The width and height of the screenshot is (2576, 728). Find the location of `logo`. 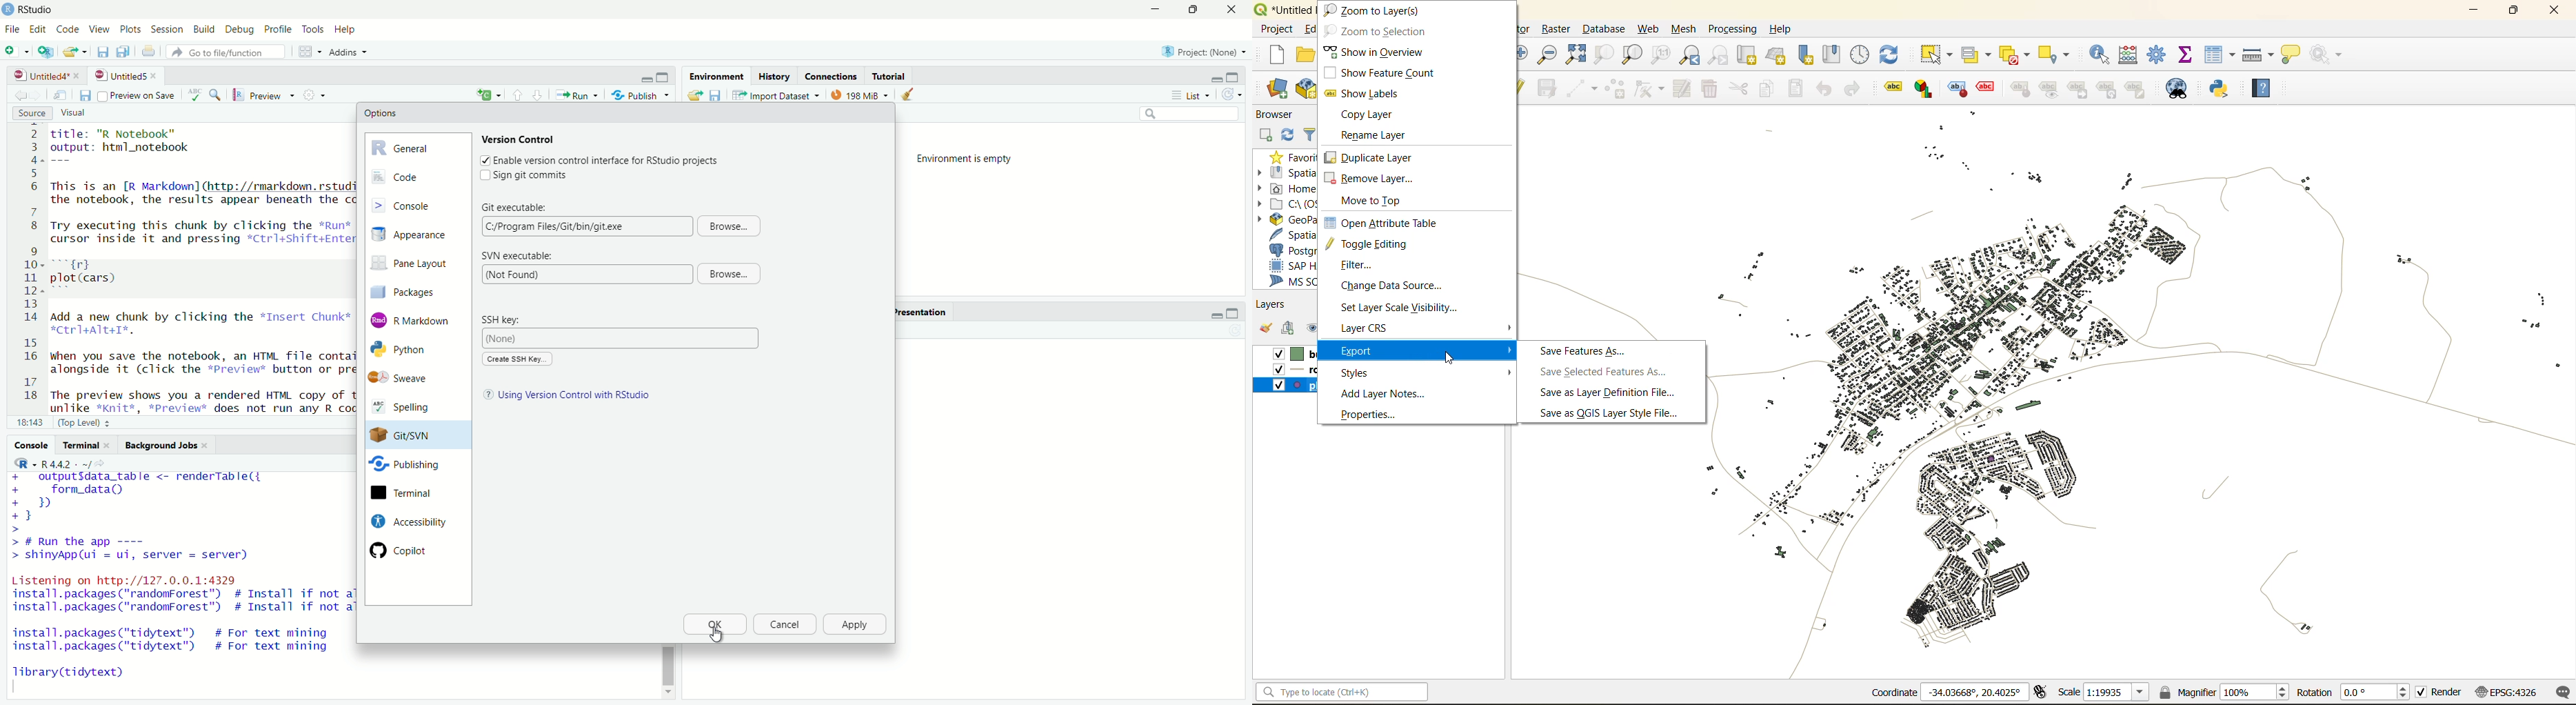

logo is located at coordinates (9, 9).